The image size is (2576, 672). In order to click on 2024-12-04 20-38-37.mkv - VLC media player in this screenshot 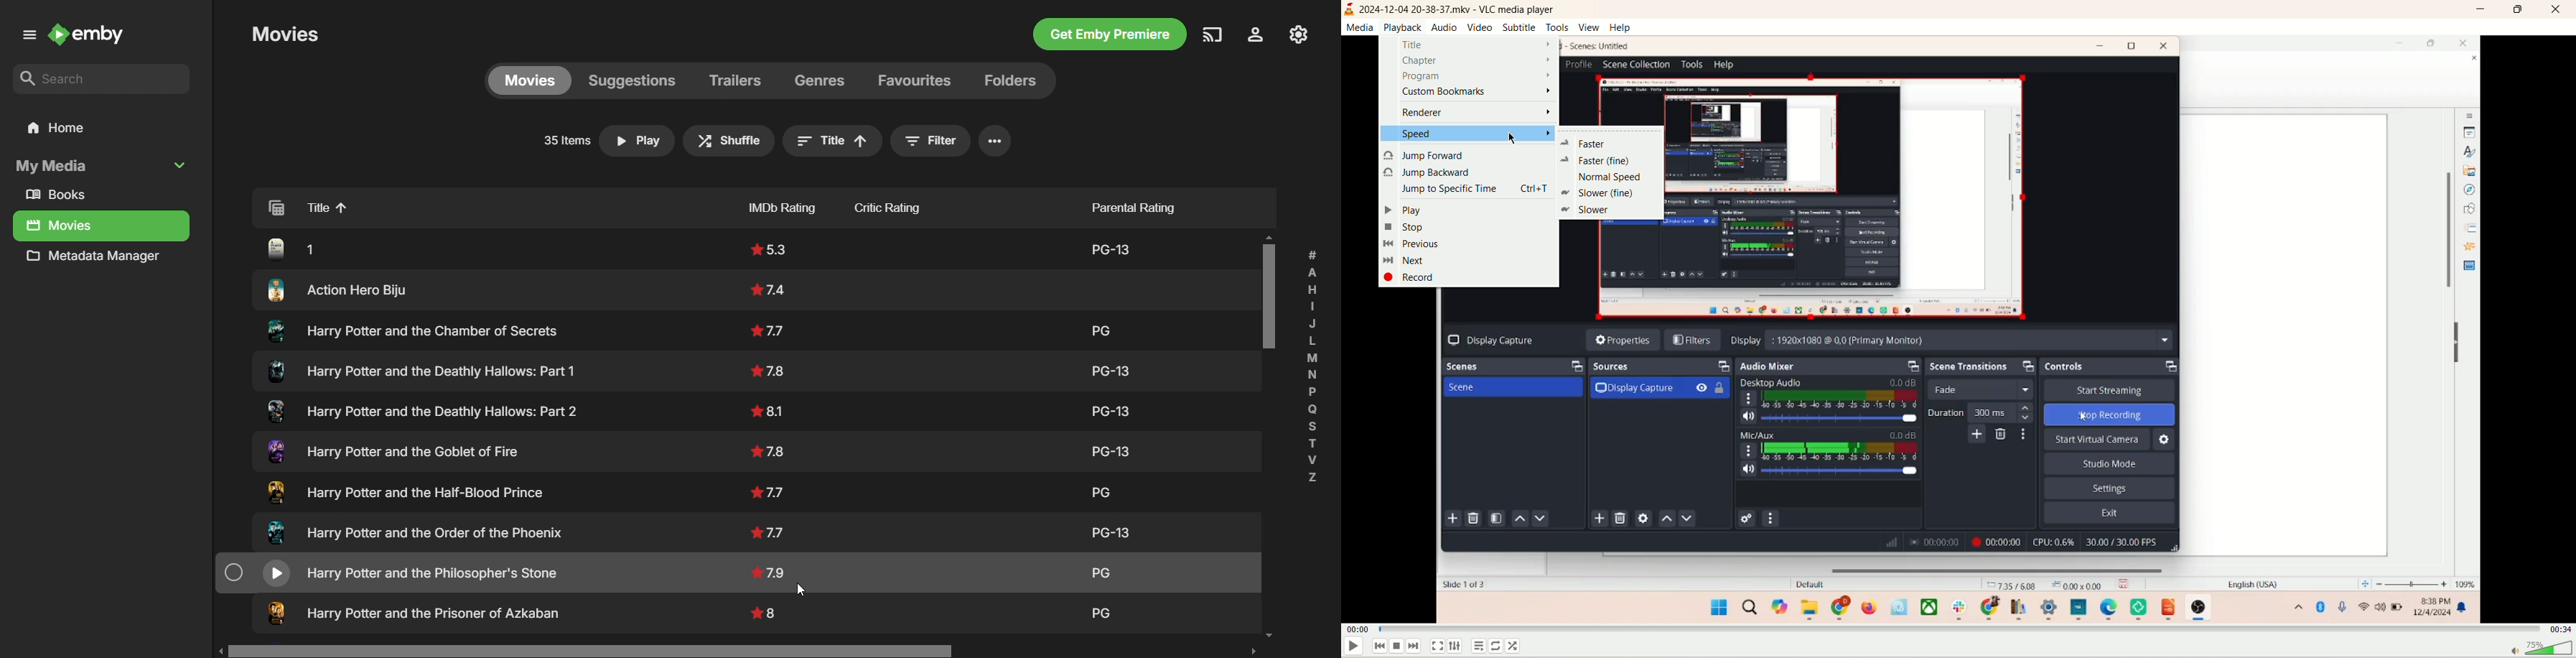, I will do `click(1466, 11)`.